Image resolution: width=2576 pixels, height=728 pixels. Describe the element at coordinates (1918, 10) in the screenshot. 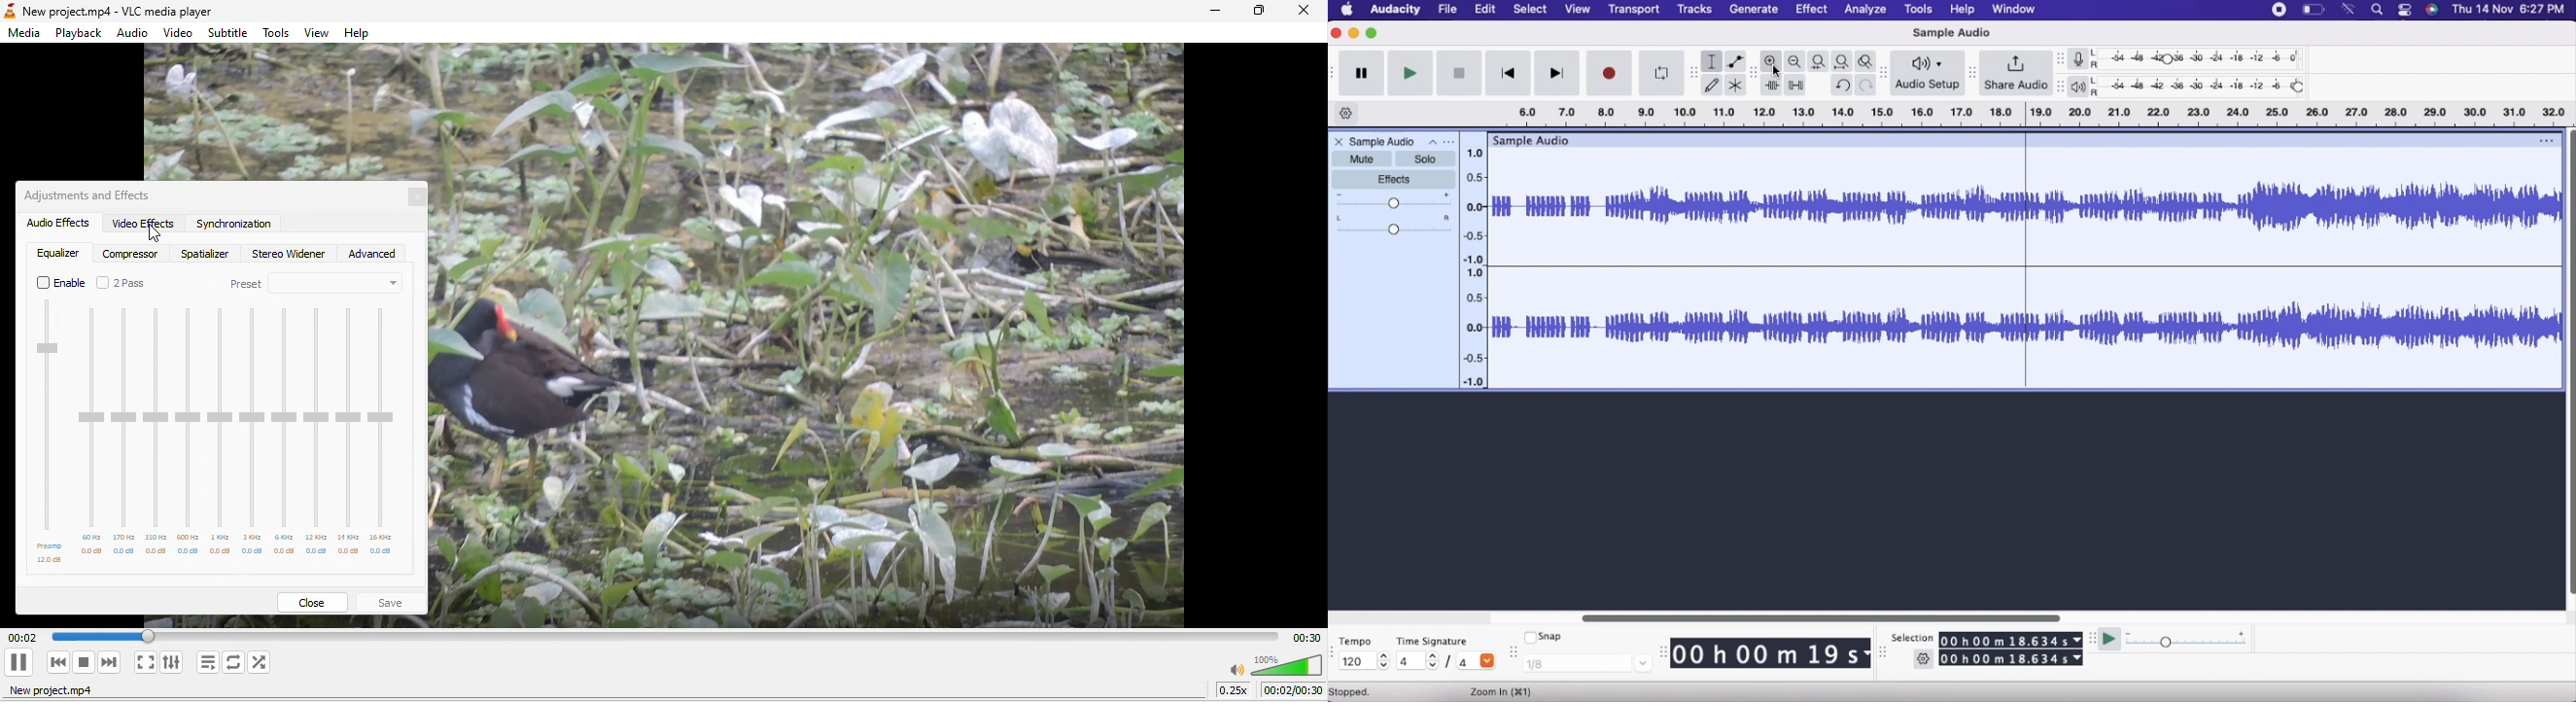

I see `Tools` at that location.